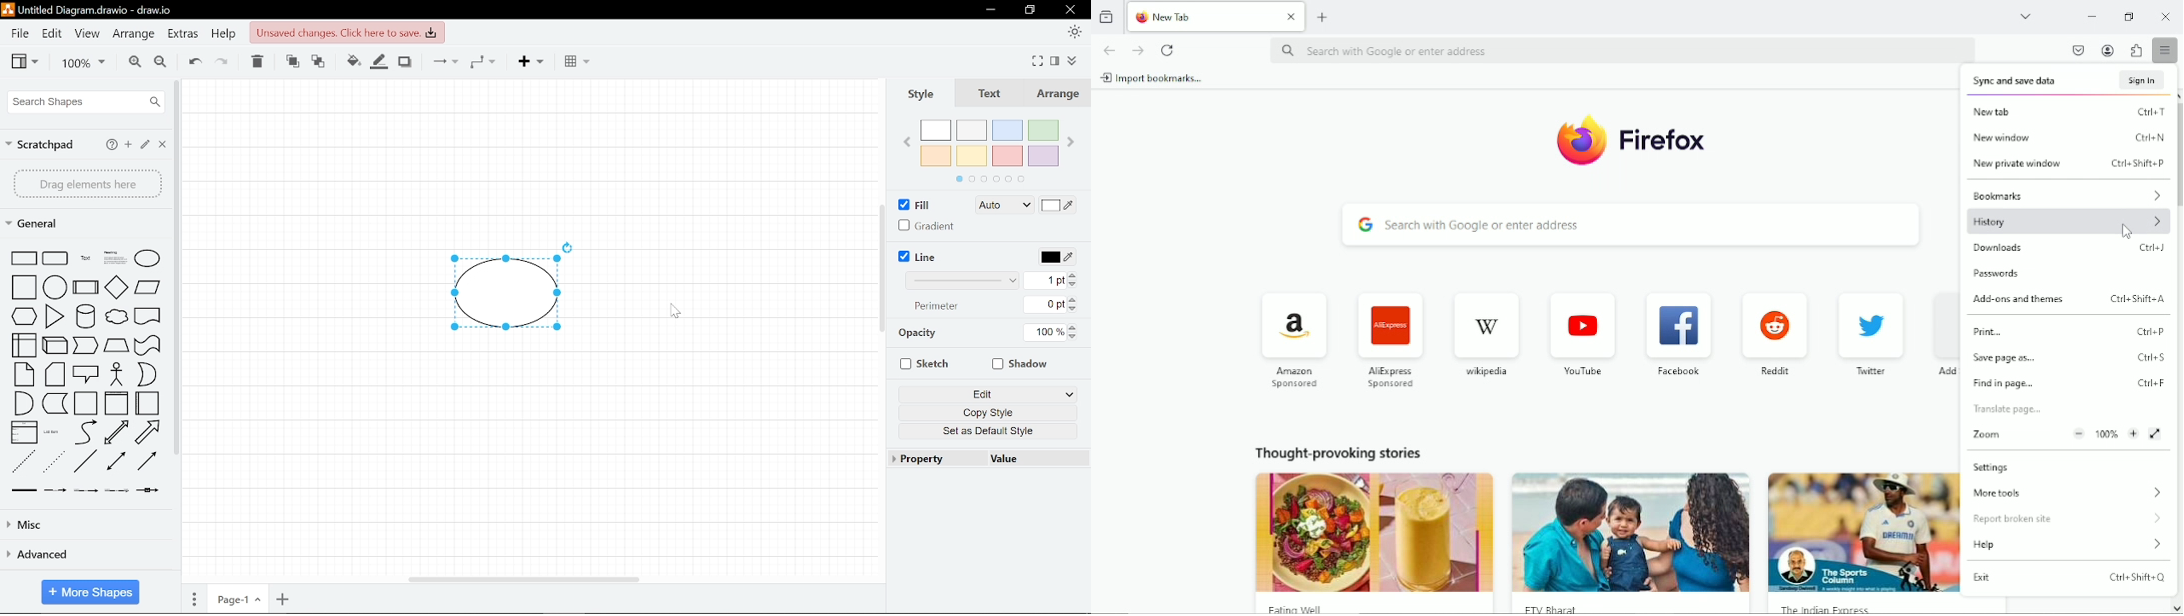 This screenshot has width=2184, height=616. Describe the element at coordinates (148, 403) in the screenshot. I see `horizontal container` at that location.